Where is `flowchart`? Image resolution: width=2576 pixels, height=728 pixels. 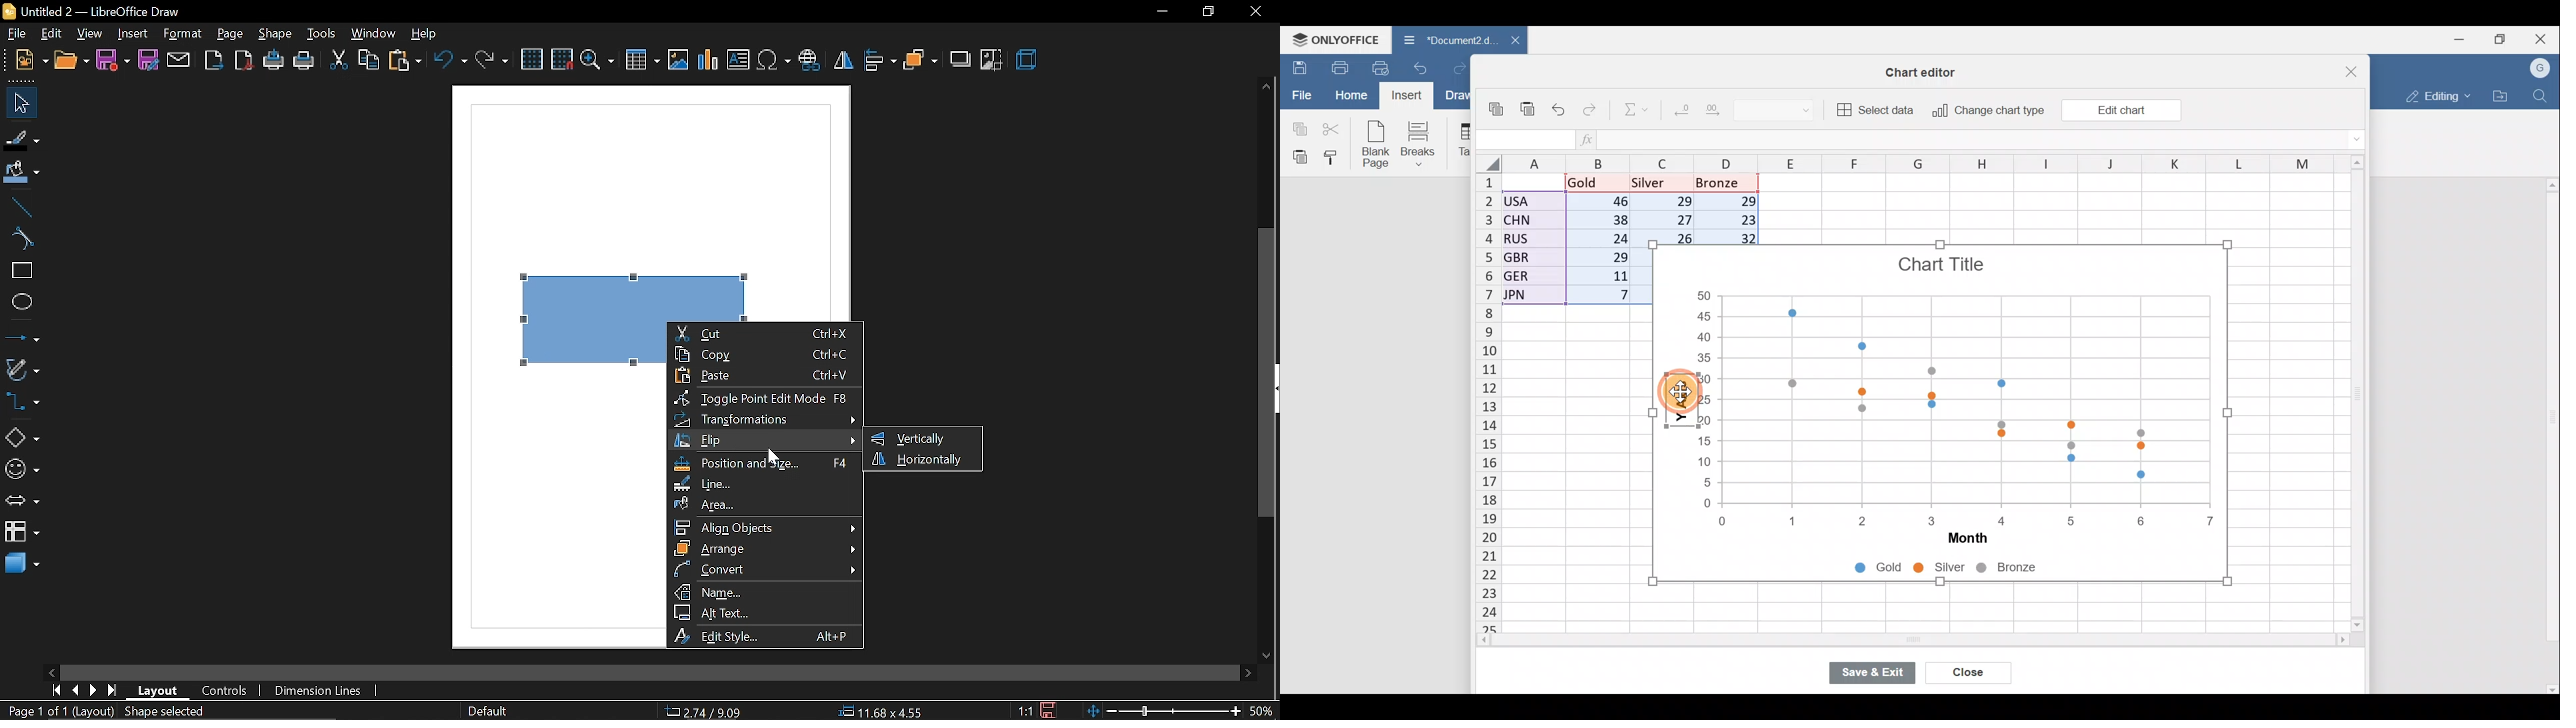 flowchart is located at coordinates (21, 531).